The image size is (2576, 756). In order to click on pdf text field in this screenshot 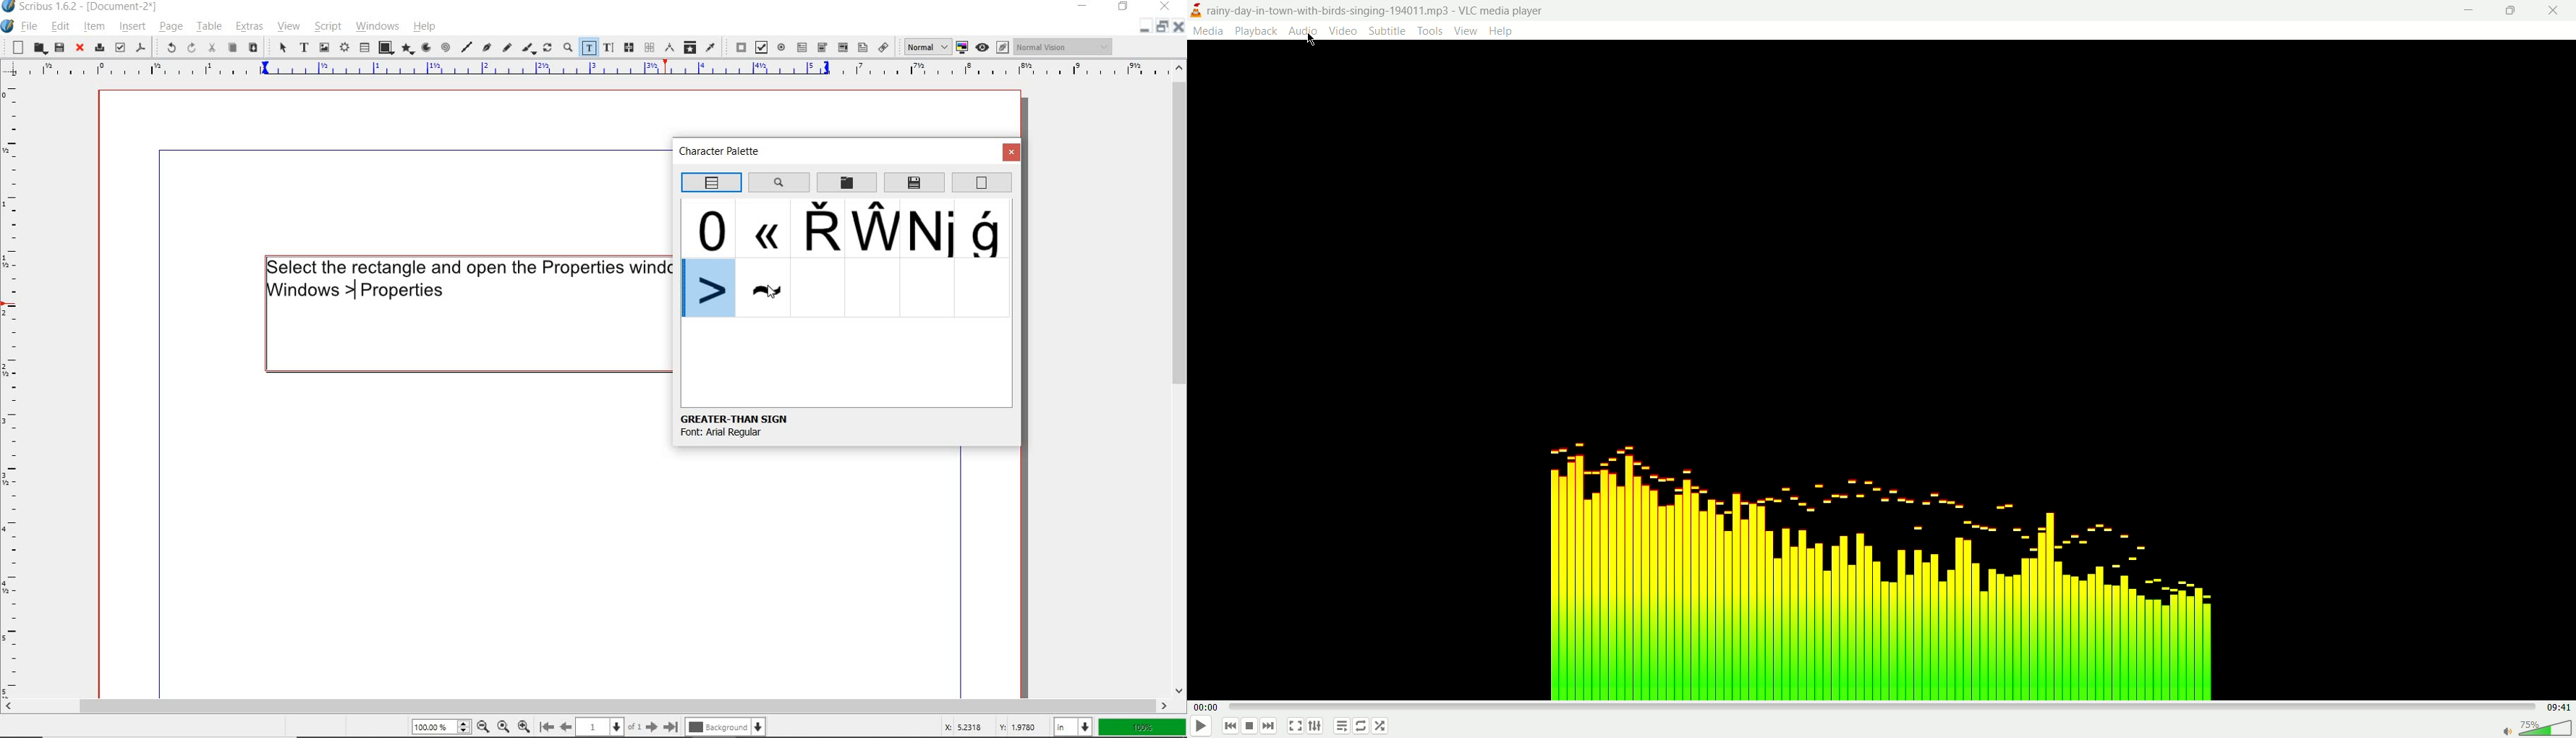, I will do `click(802, 47)`.